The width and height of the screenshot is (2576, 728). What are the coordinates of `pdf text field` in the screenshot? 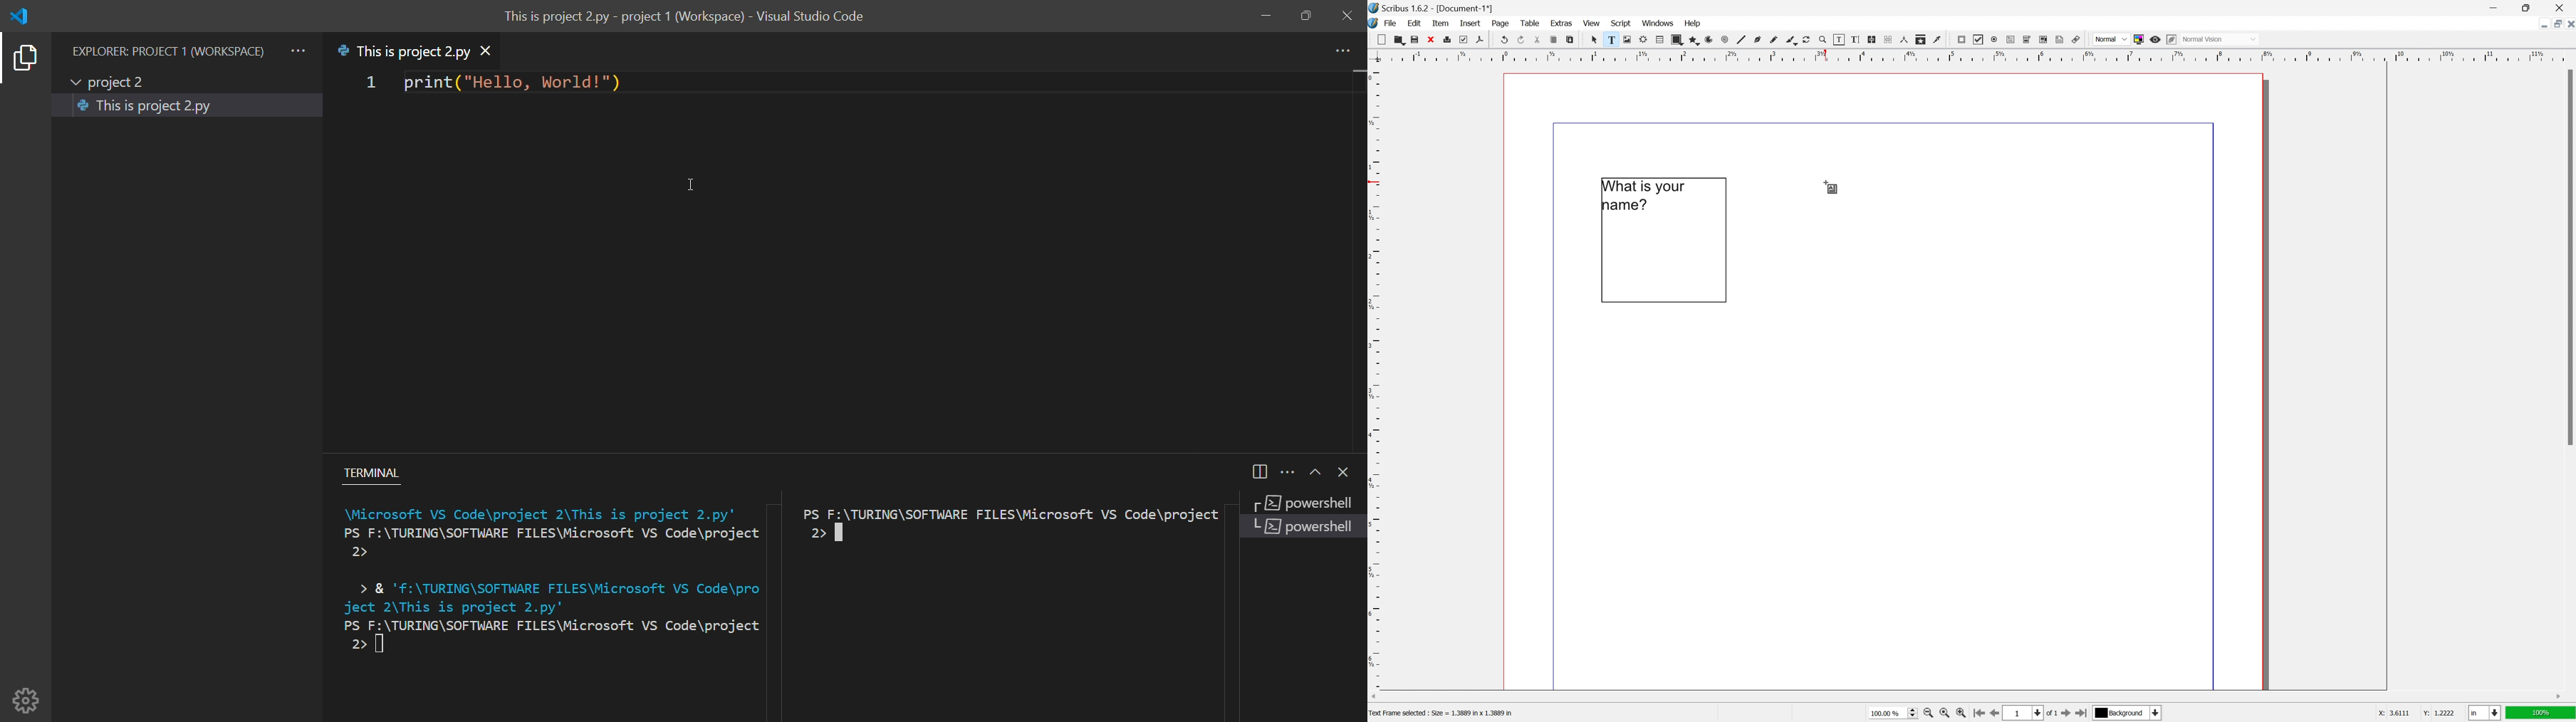 It's located at (2011, 40).